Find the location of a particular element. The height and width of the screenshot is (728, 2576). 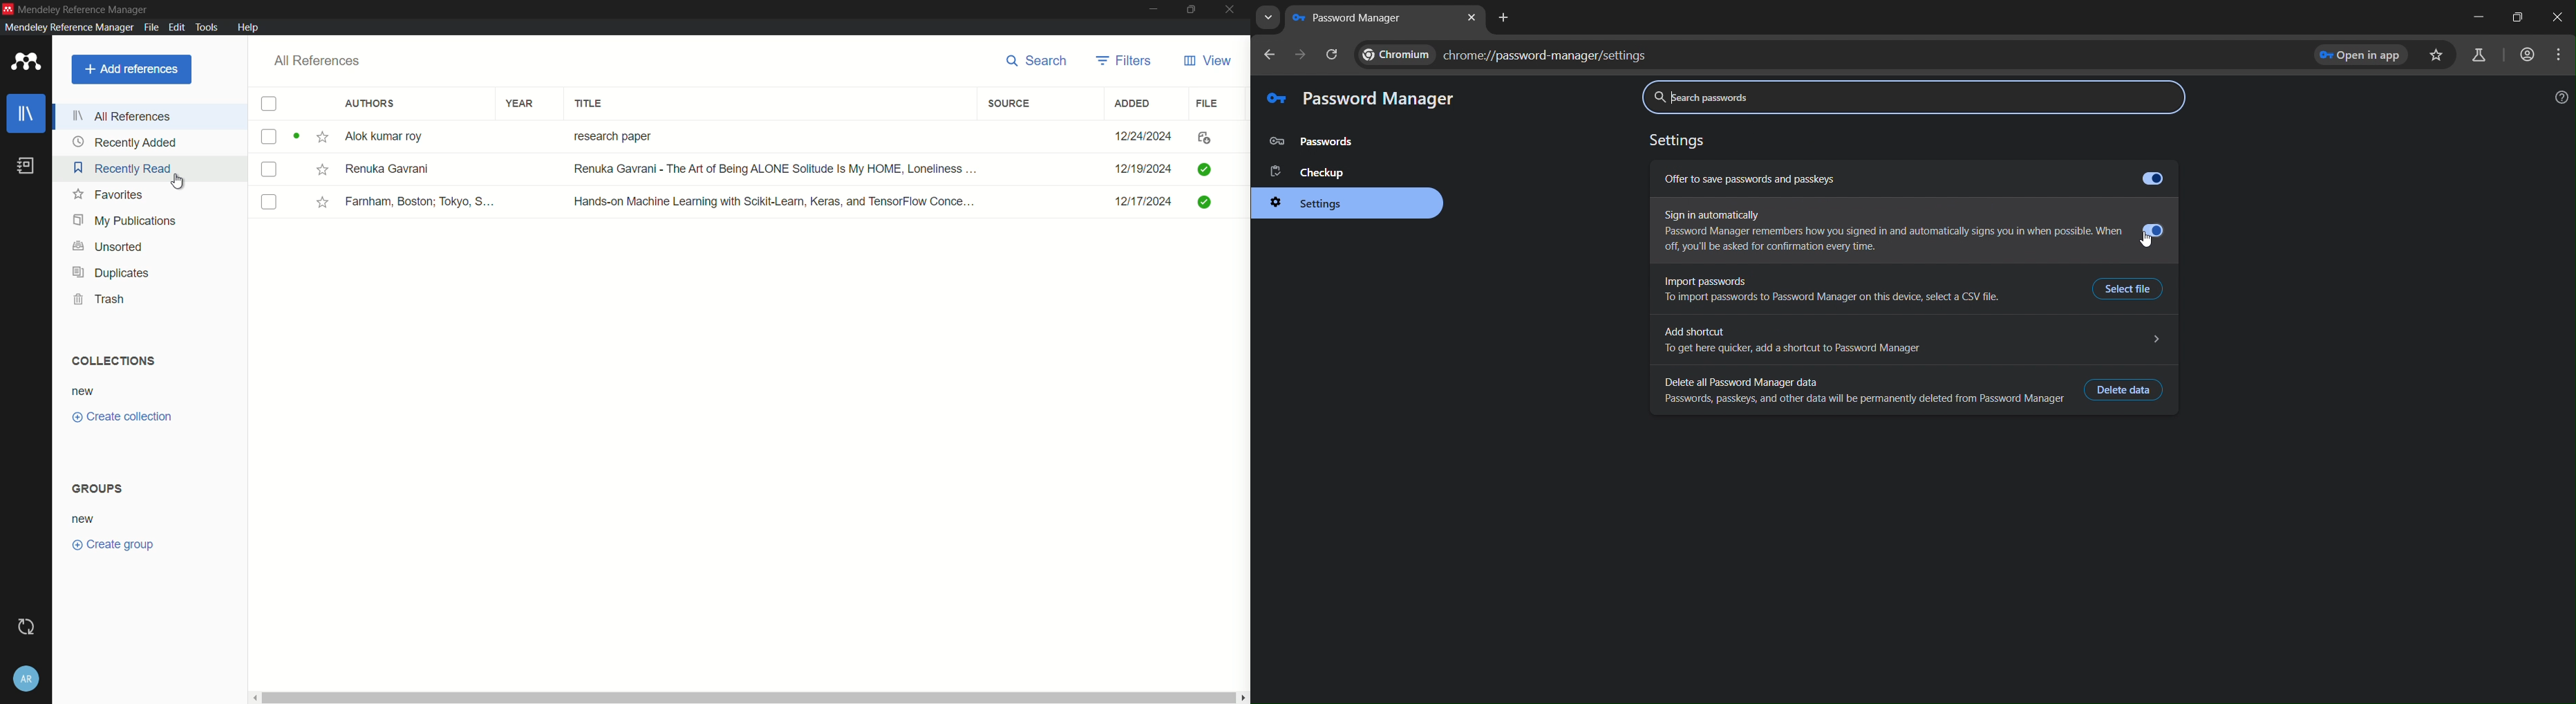

trash is located at coordinates (98, 299).